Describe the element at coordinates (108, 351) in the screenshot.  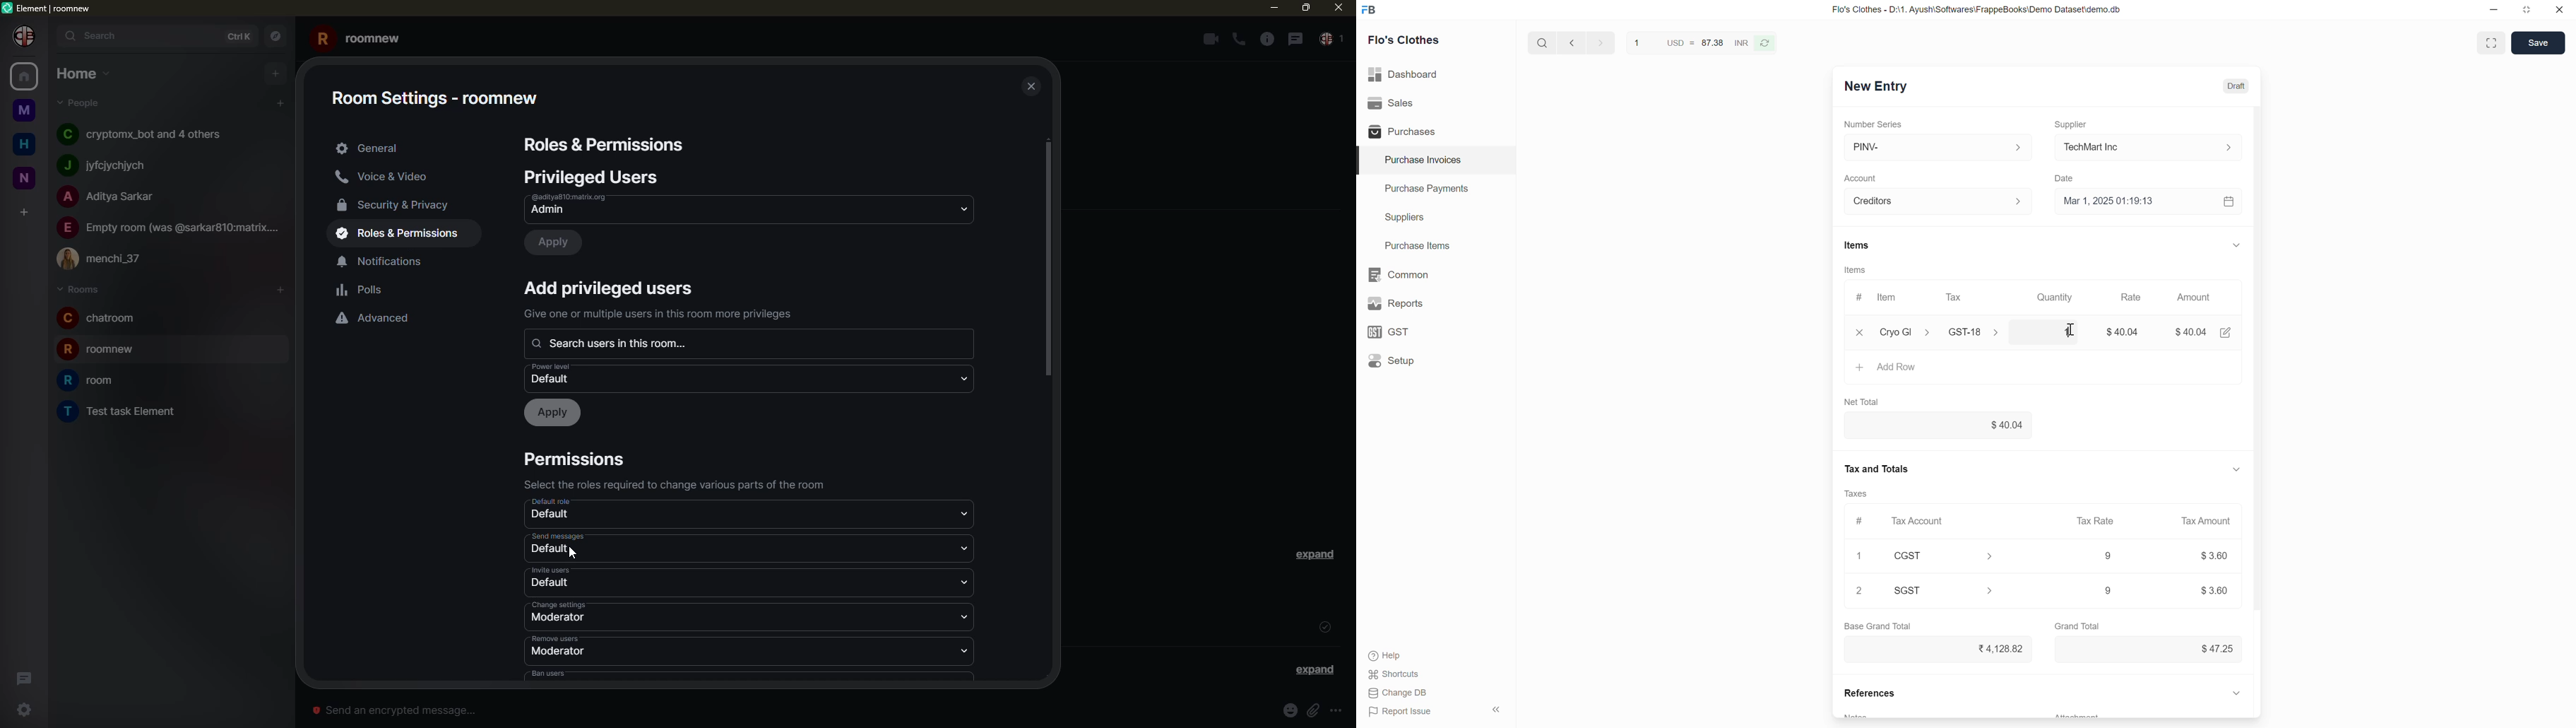
I see `room` at that location.